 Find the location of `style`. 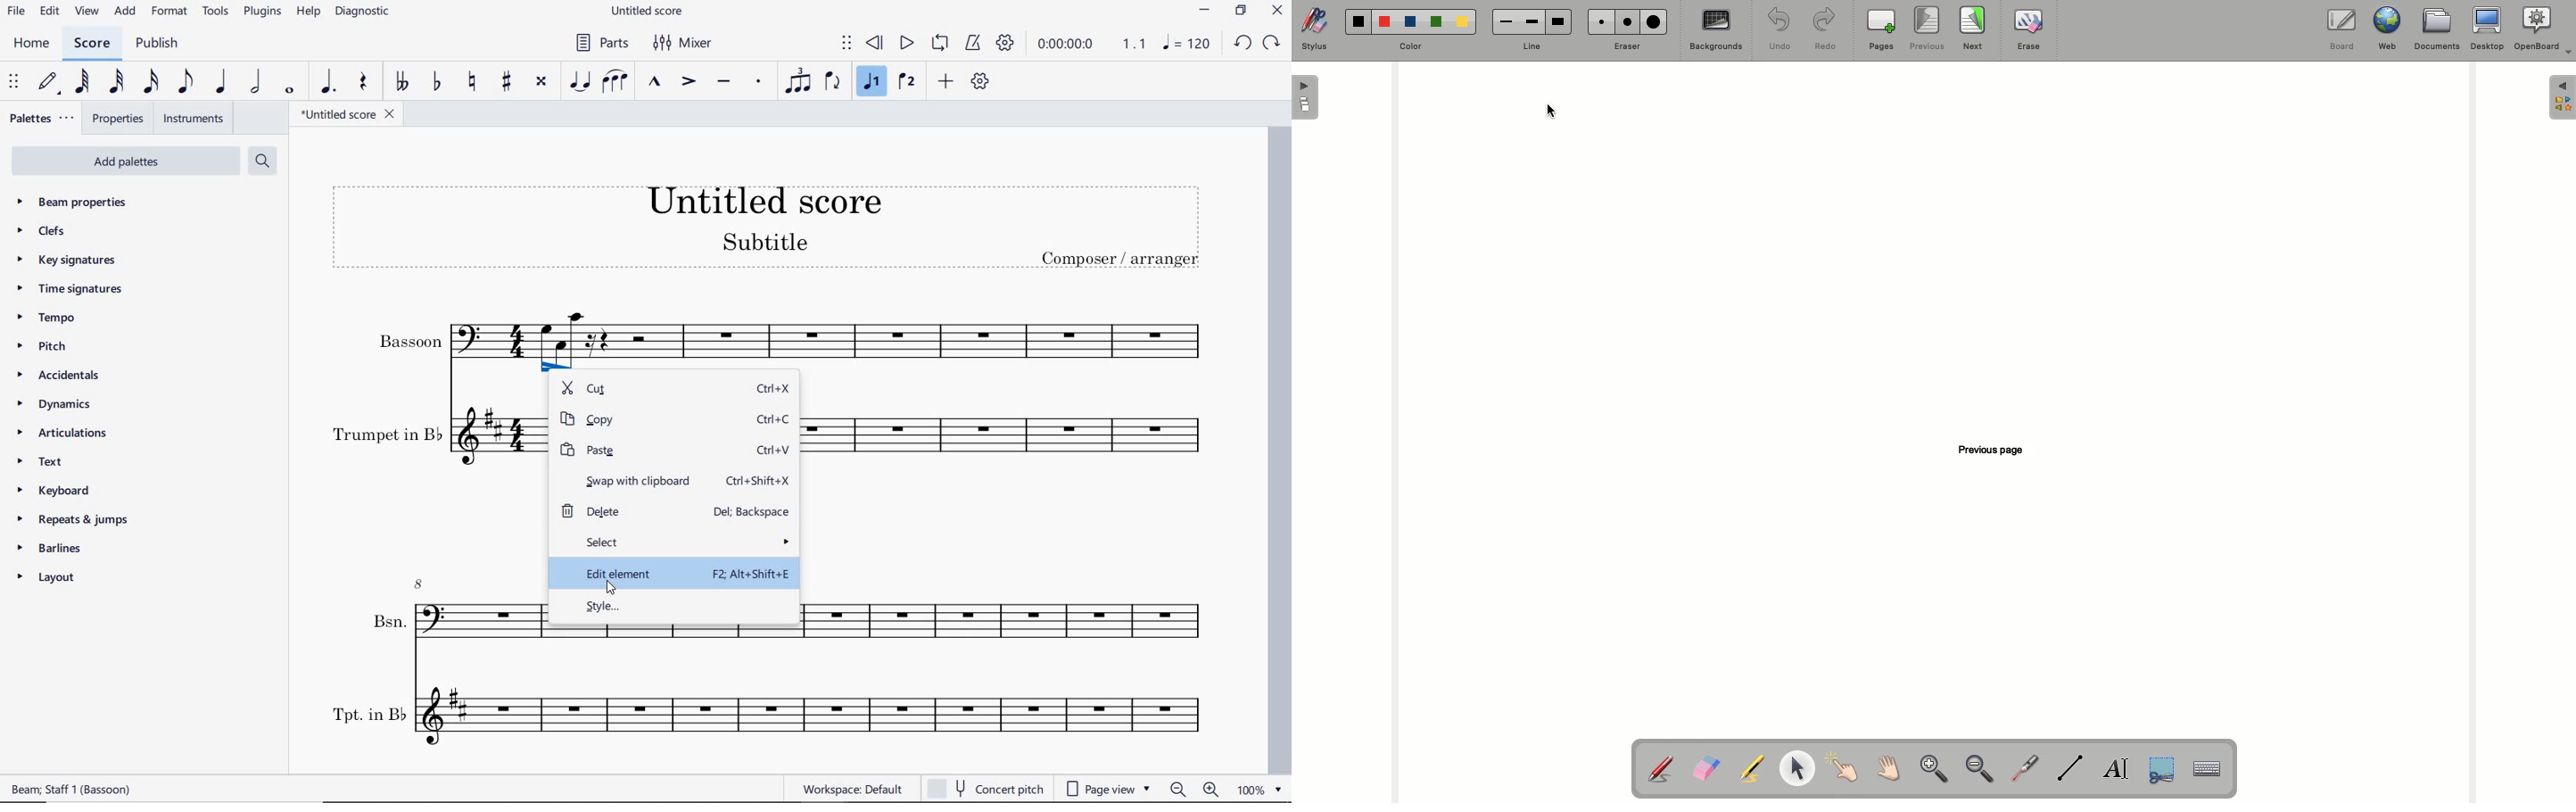

style is located at coordinates (662, 608).